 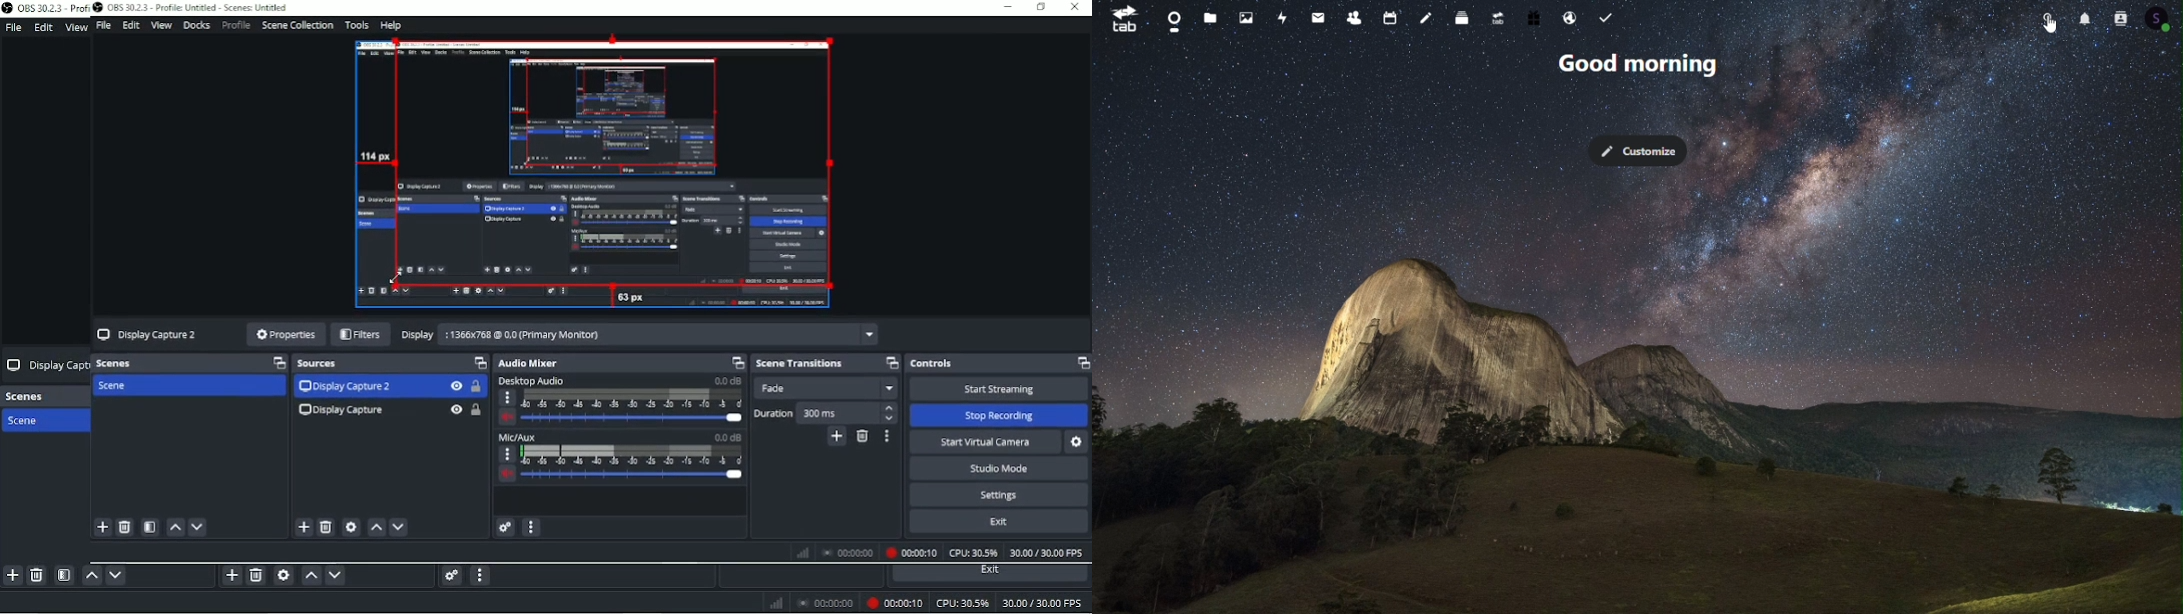 I want to click on Audio Mixer, so click(x=540, y=363).